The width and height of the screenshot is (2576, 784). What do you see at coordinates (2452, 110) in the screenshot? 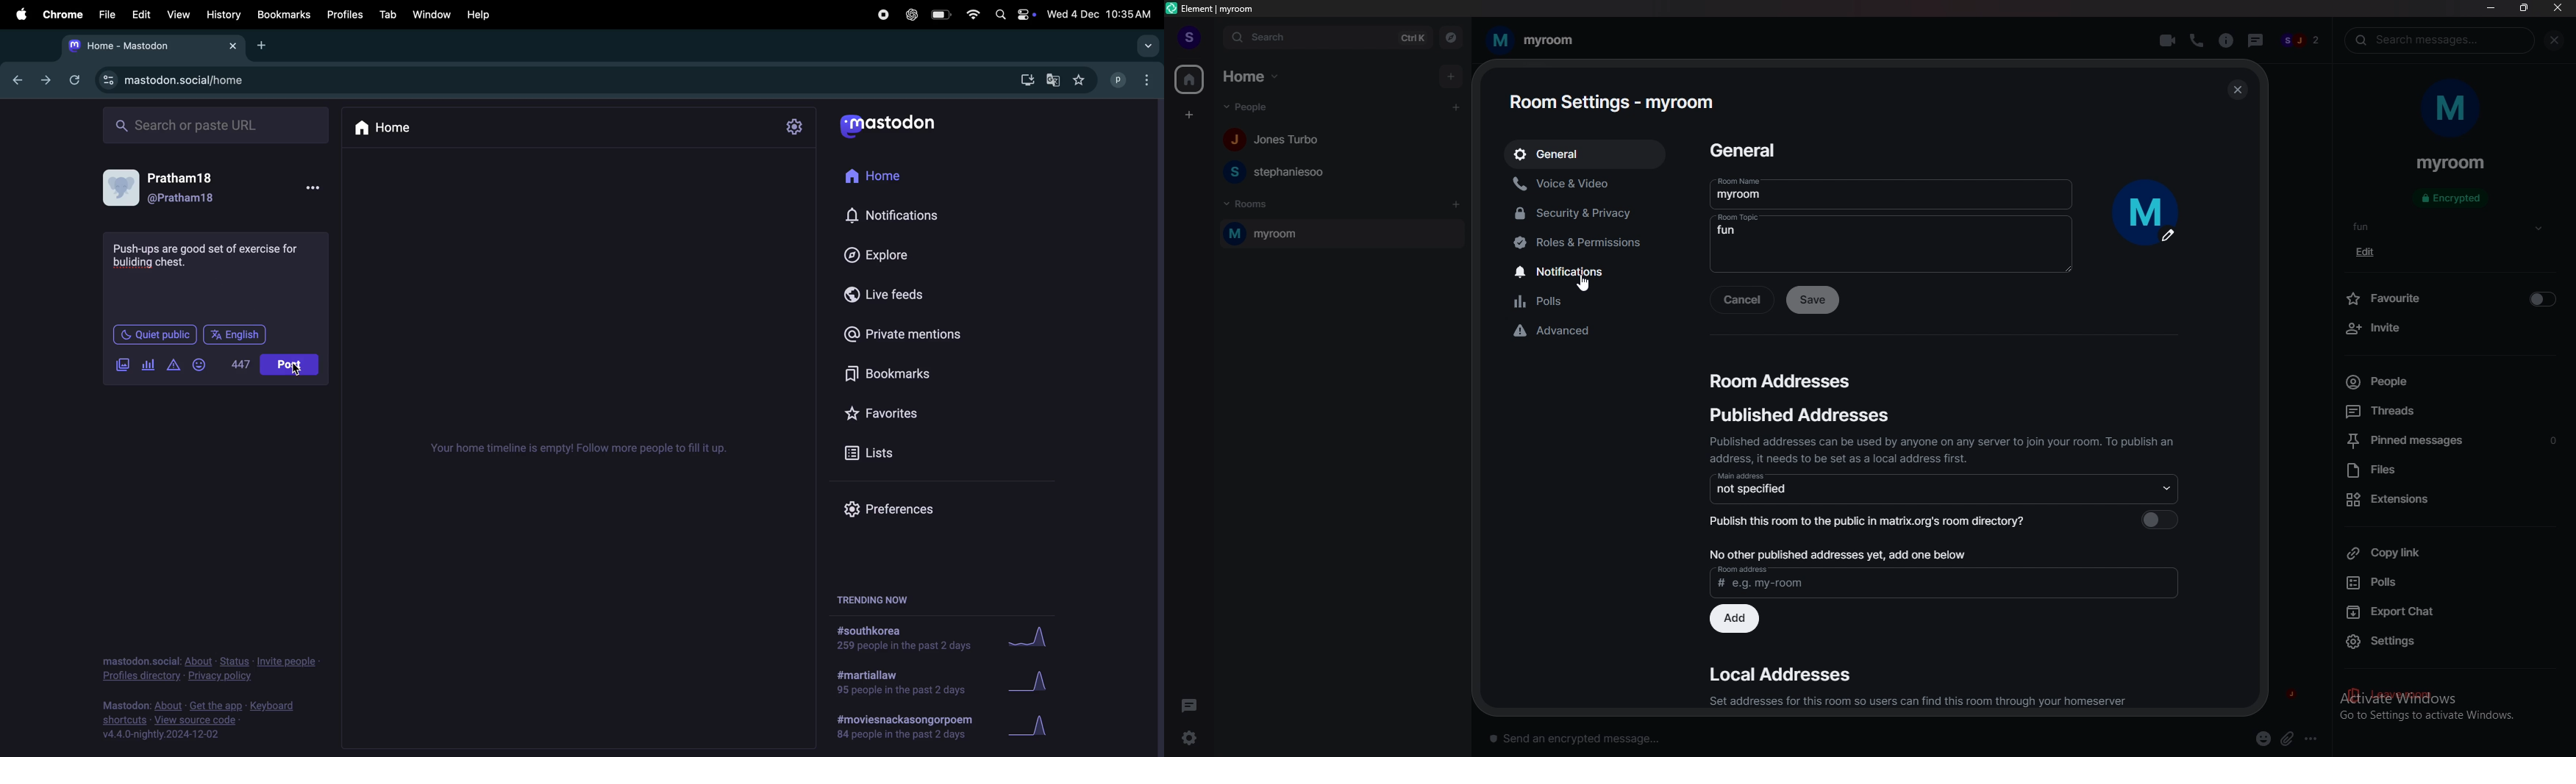
I see `room photo` at bounding box center [2452, 110].